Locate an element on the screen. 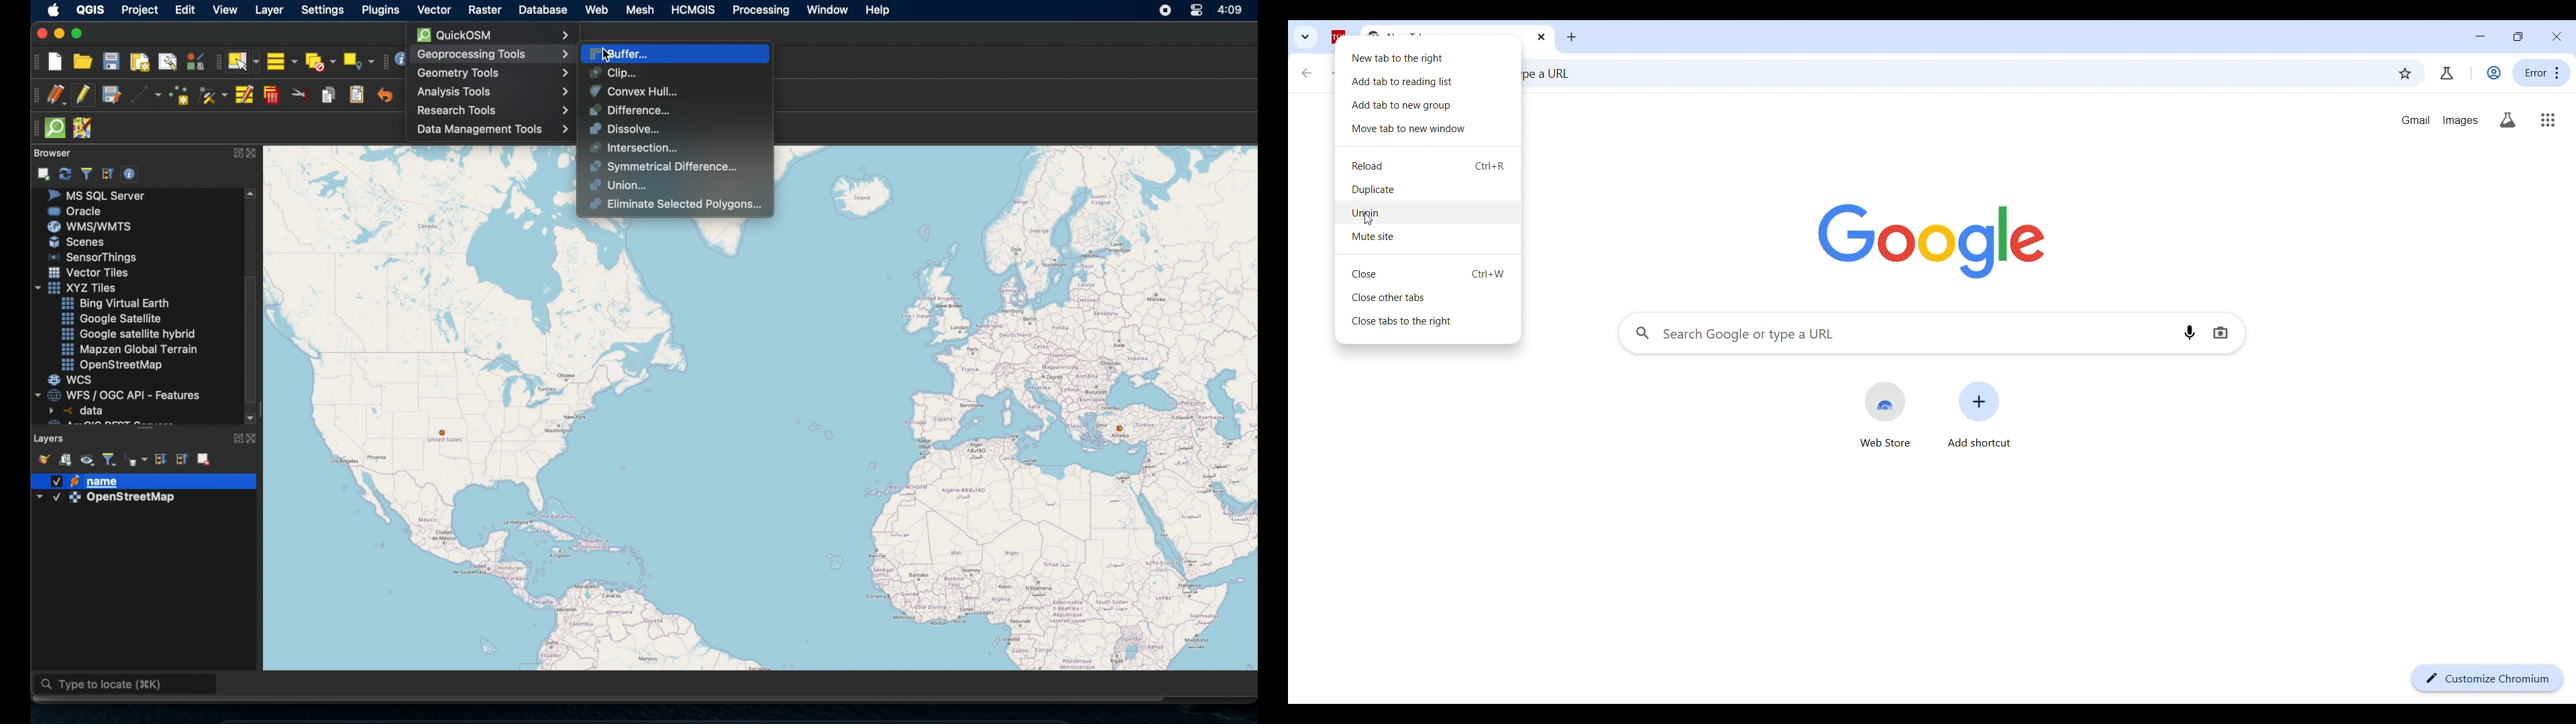 The image size is (2576, 728). expand is located at coordinates (235, 436).